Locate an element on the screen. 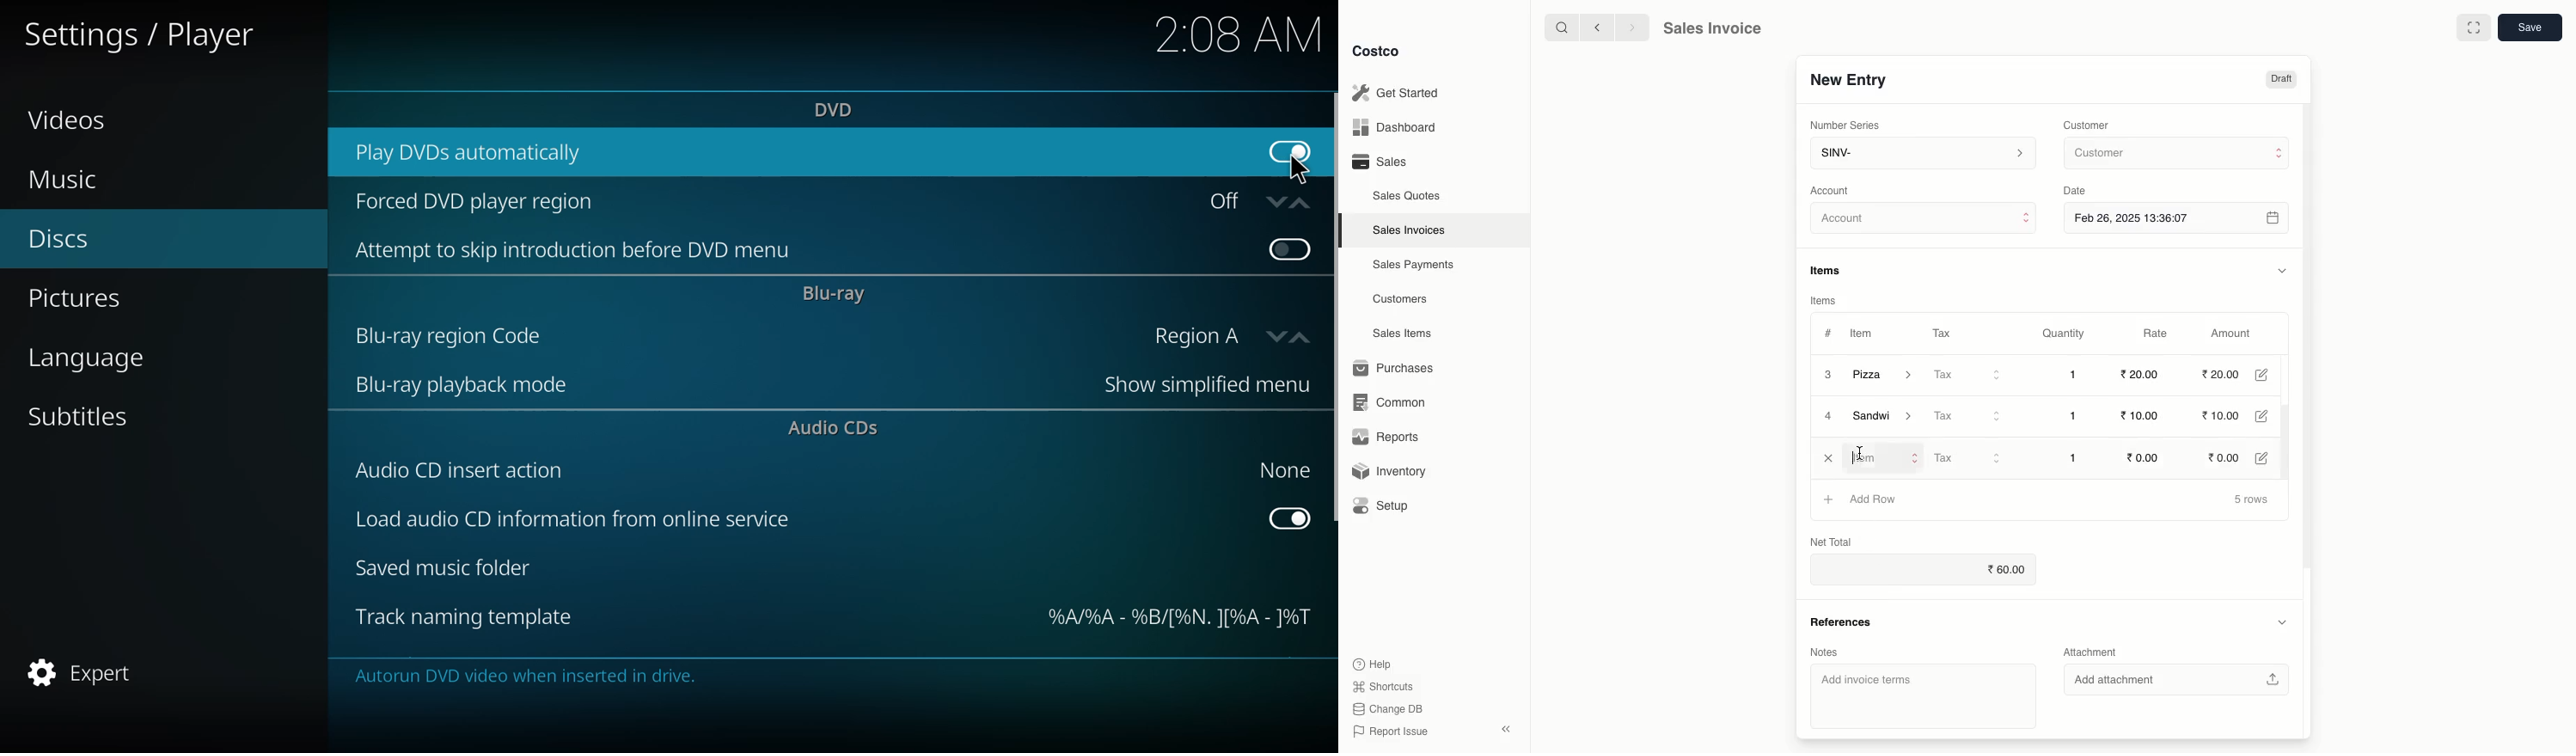  Draft is located at coordinates (2281, 80).